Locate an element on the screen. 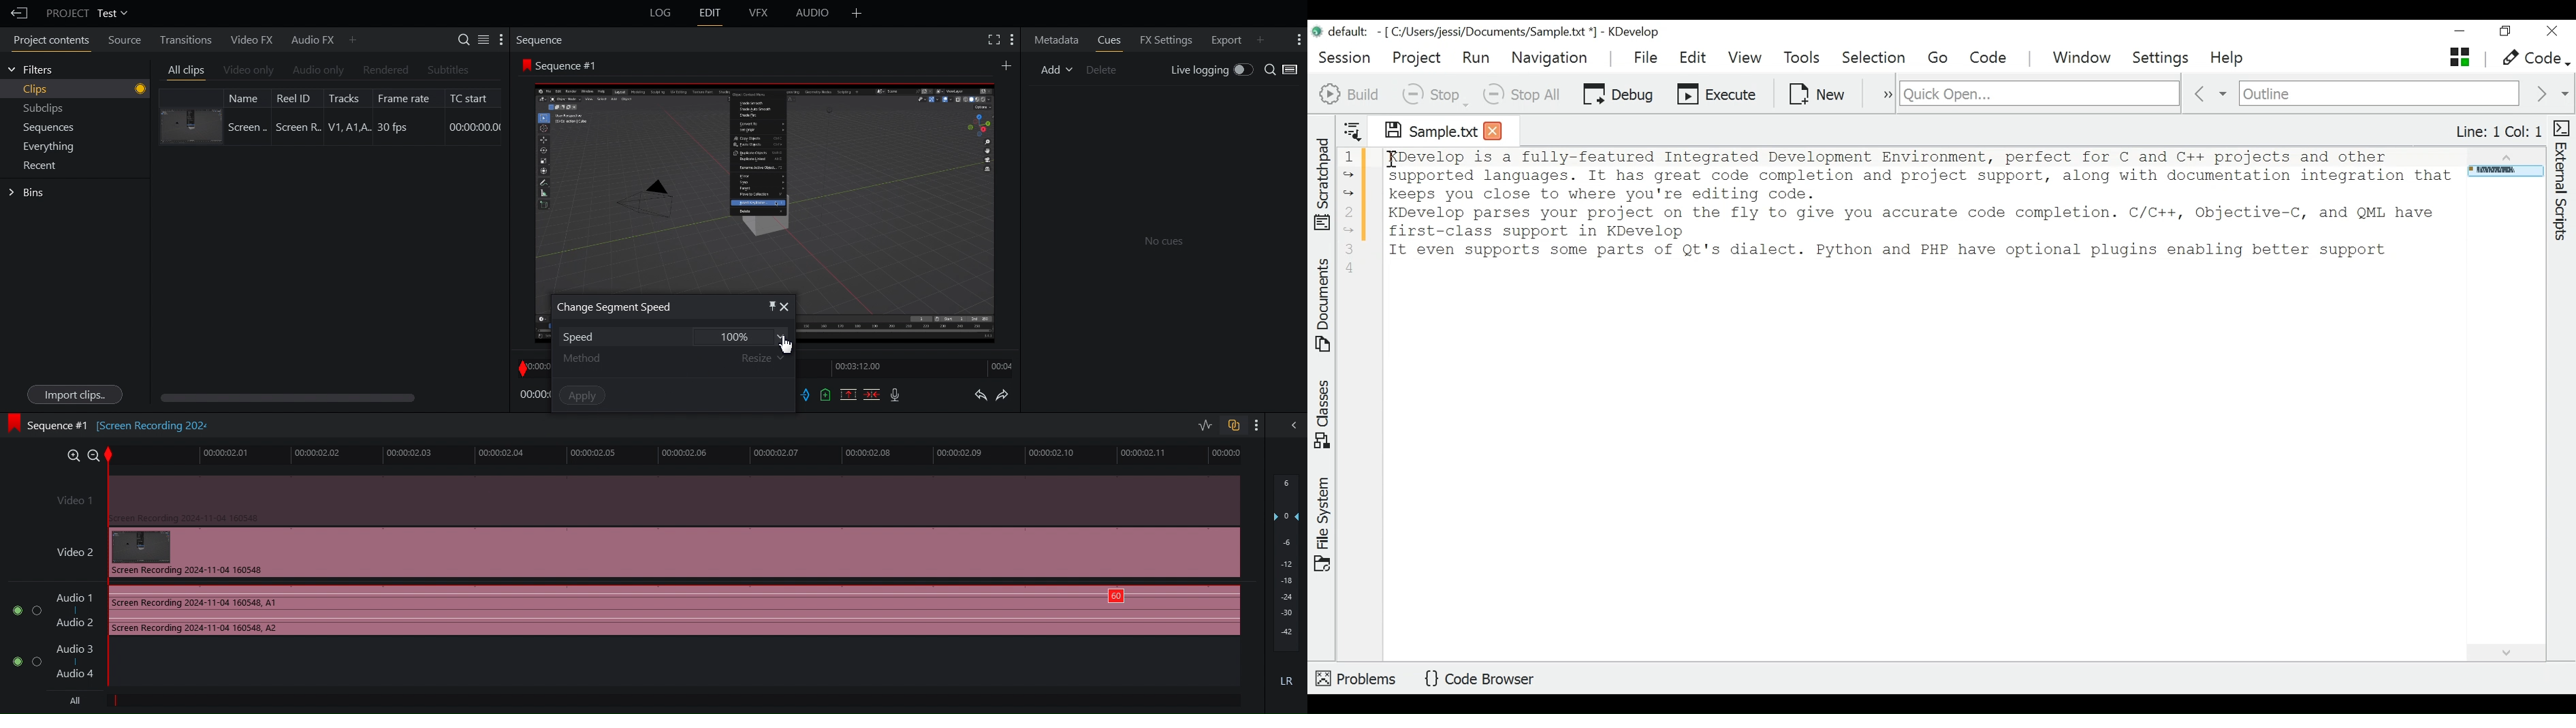  Import clips is located at coordinates (74, 394).